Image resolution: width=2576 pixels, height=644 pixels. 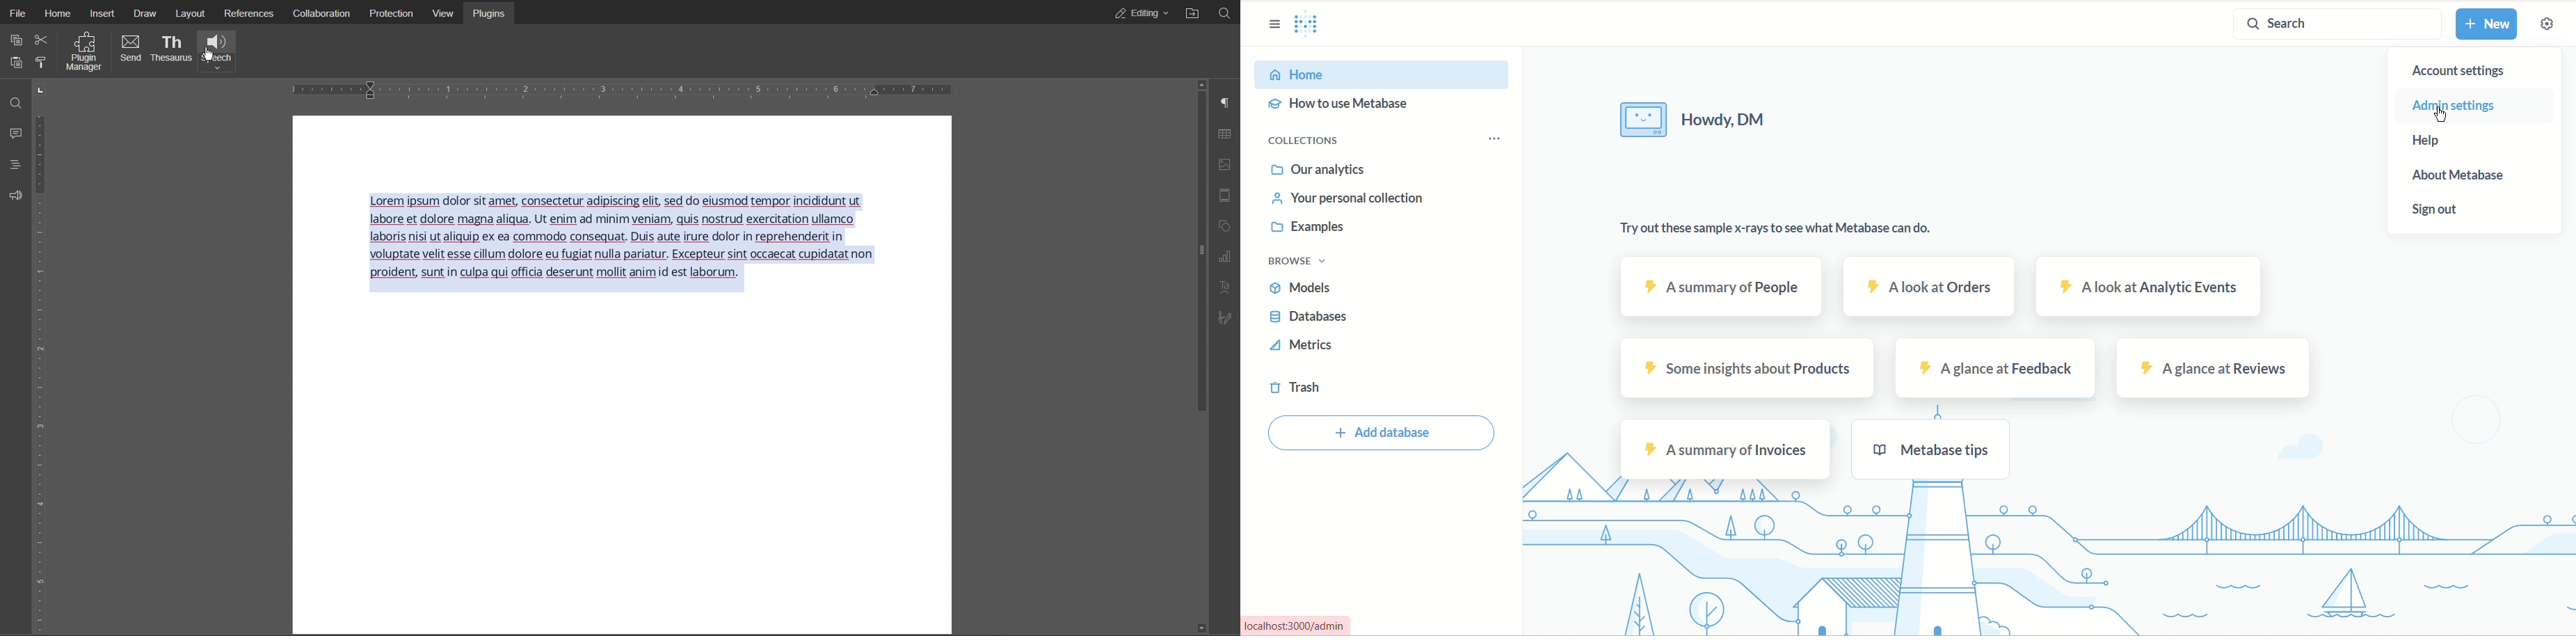 I want to click on Plugin Manager, so click(x=83, y=54).